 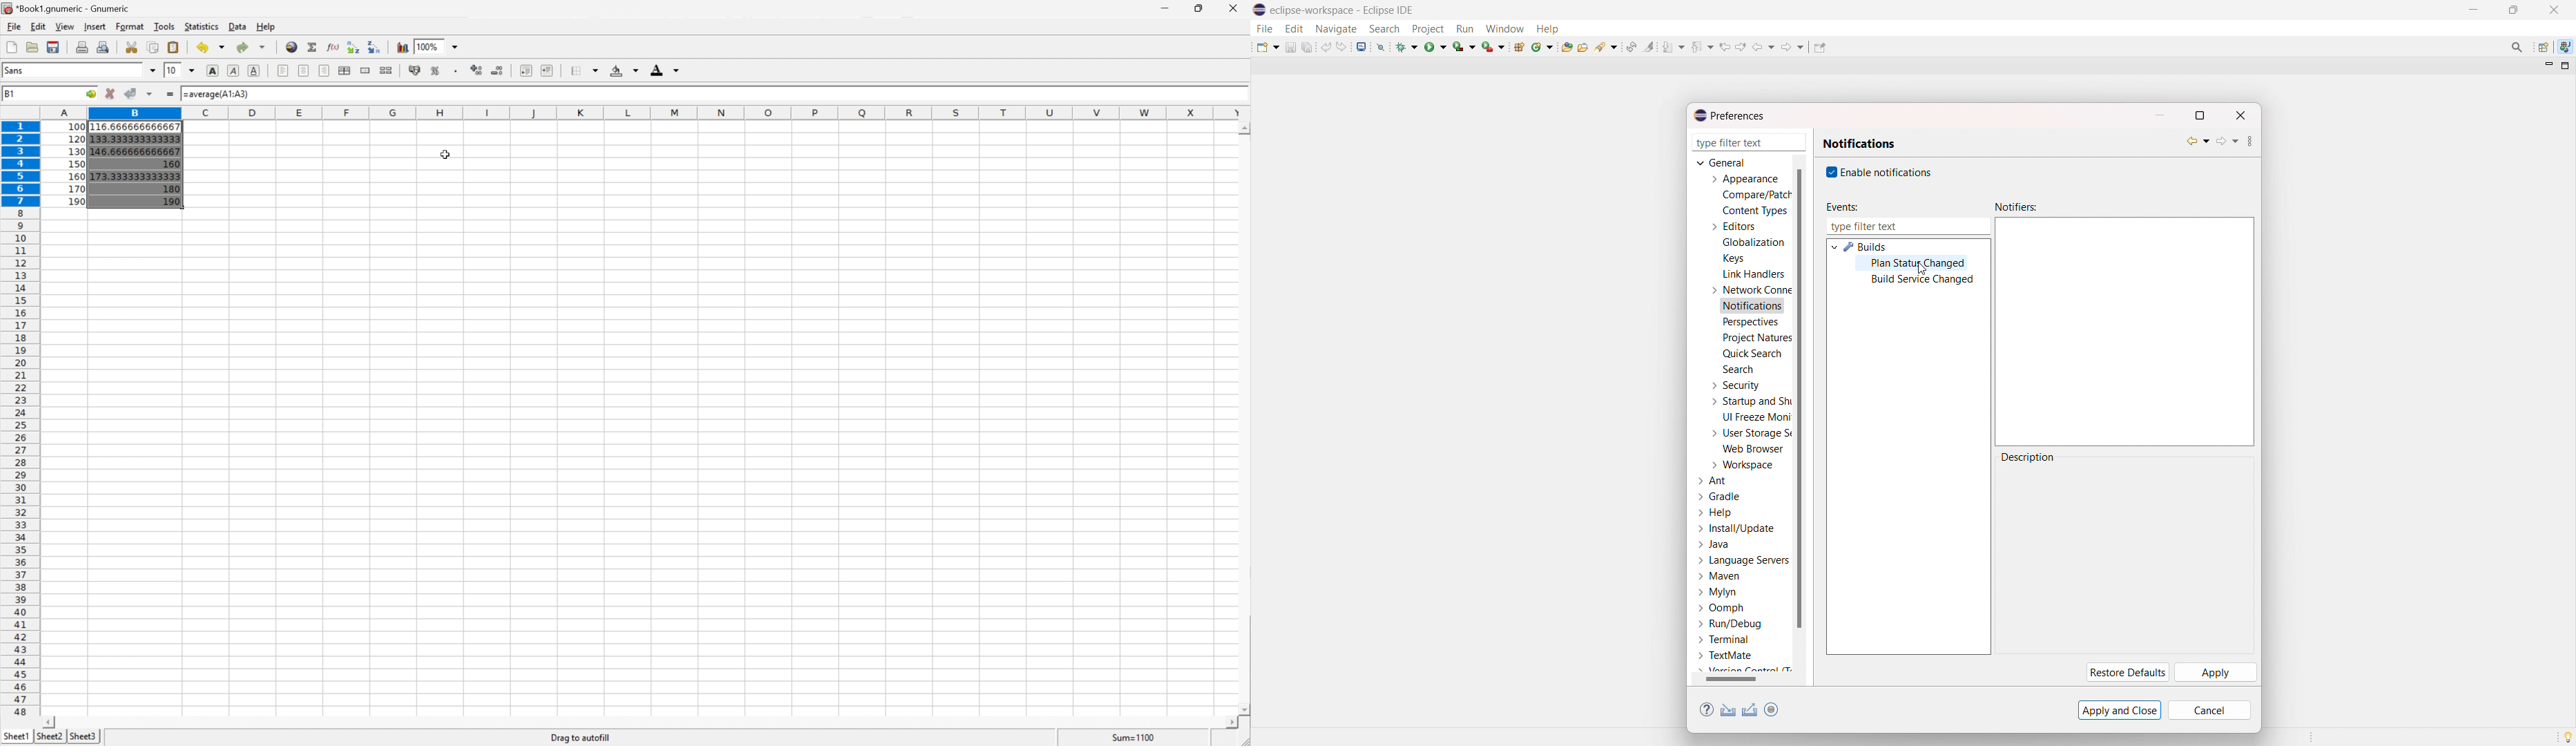 What do you see at coordinates (290, 47) in the screenshot?
I see `Insert hyperlink` at bounding box center [290, 47].